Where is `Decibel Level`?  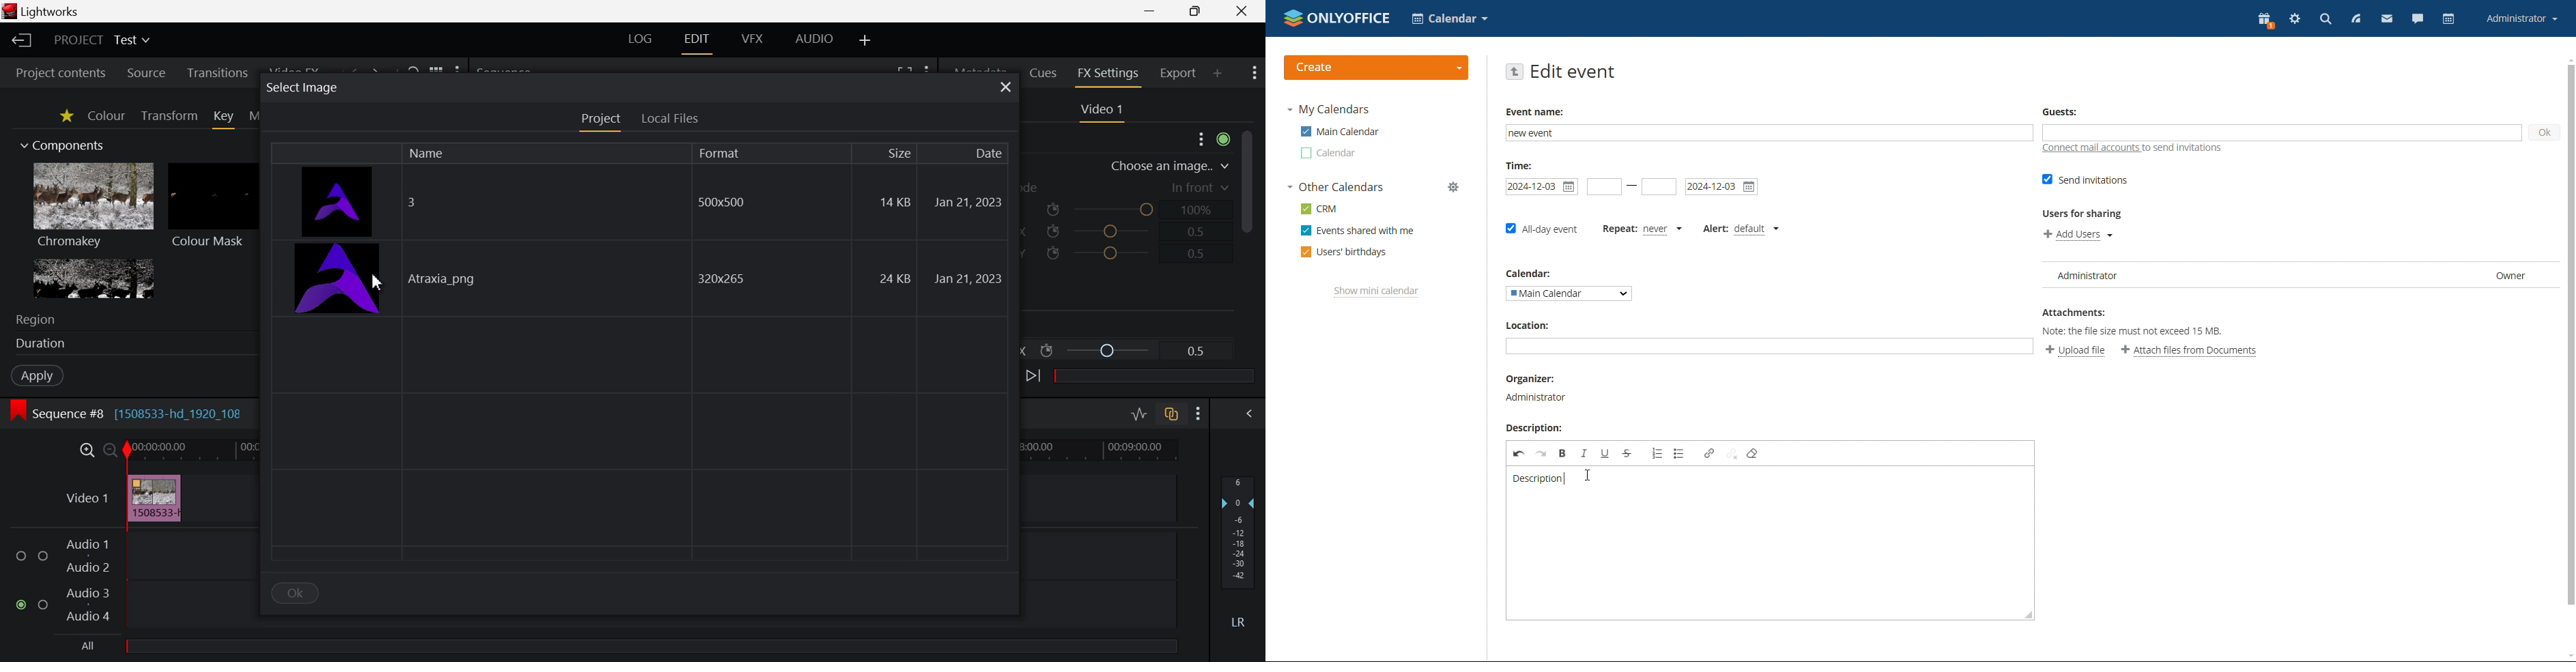 Decibel Level is located at coordinates (1240, 551).